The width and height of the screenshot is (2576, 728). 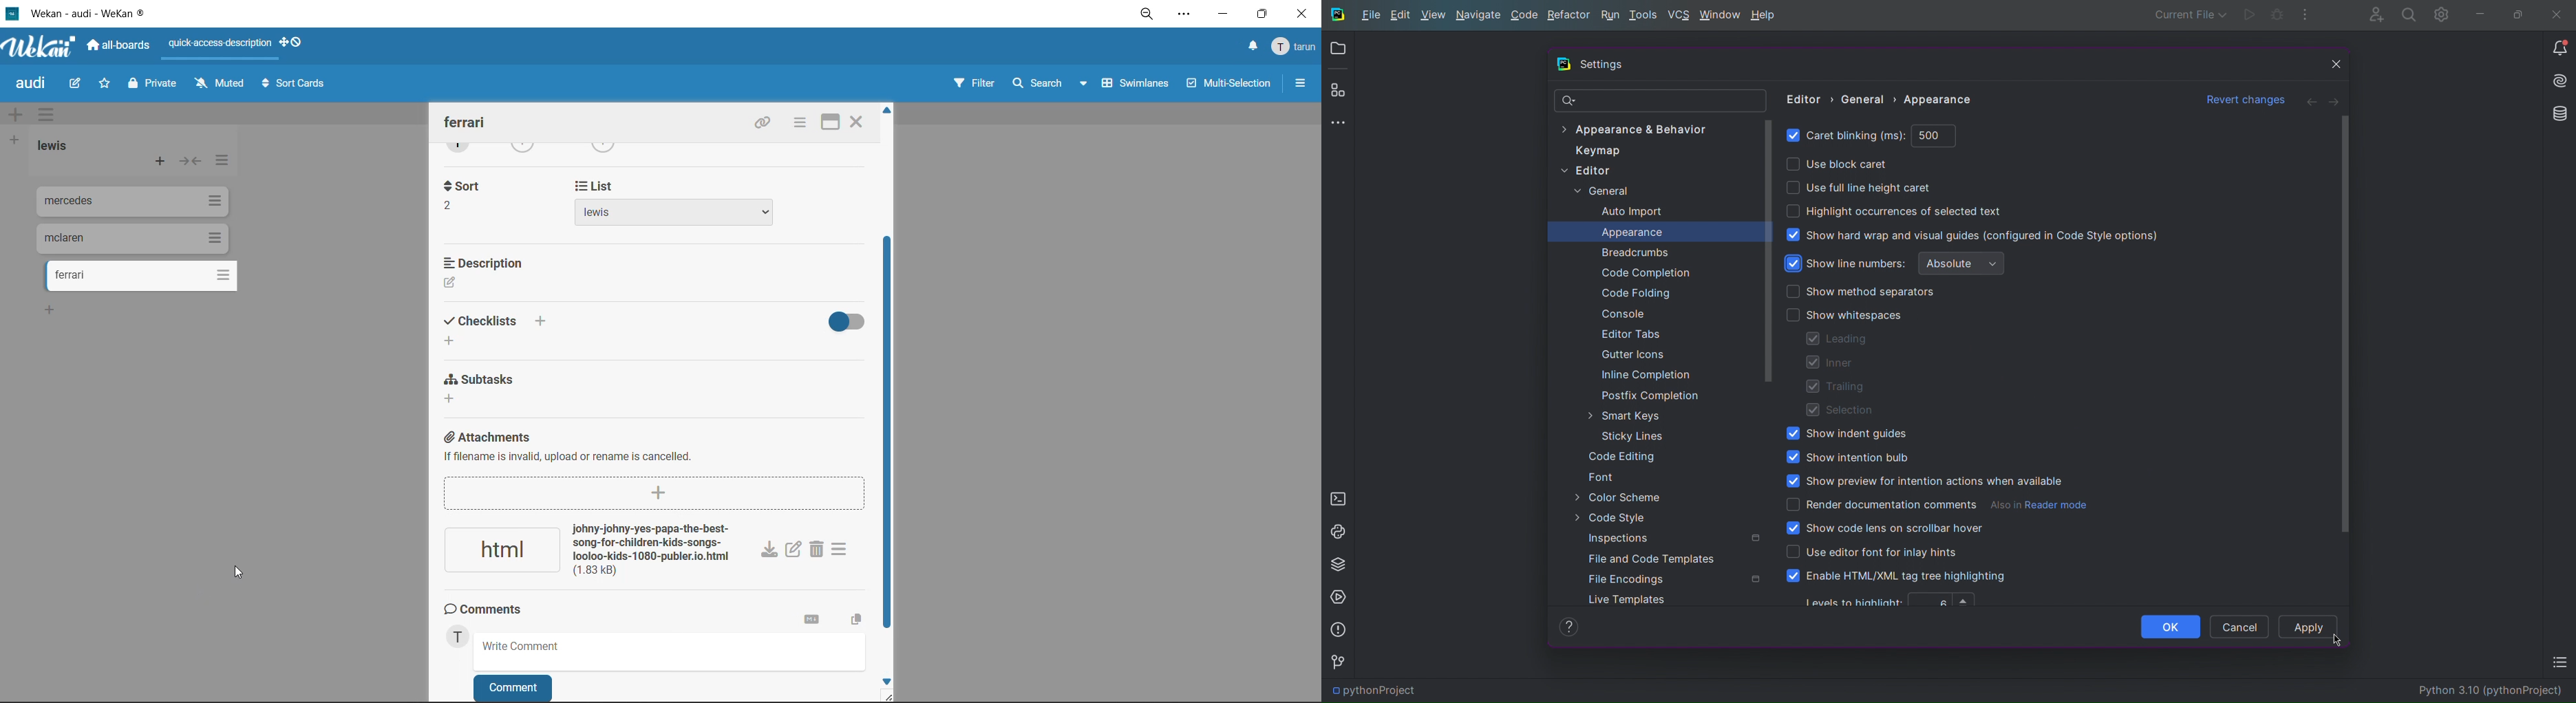 I want to click on Services, so click(x=1340, y=597).